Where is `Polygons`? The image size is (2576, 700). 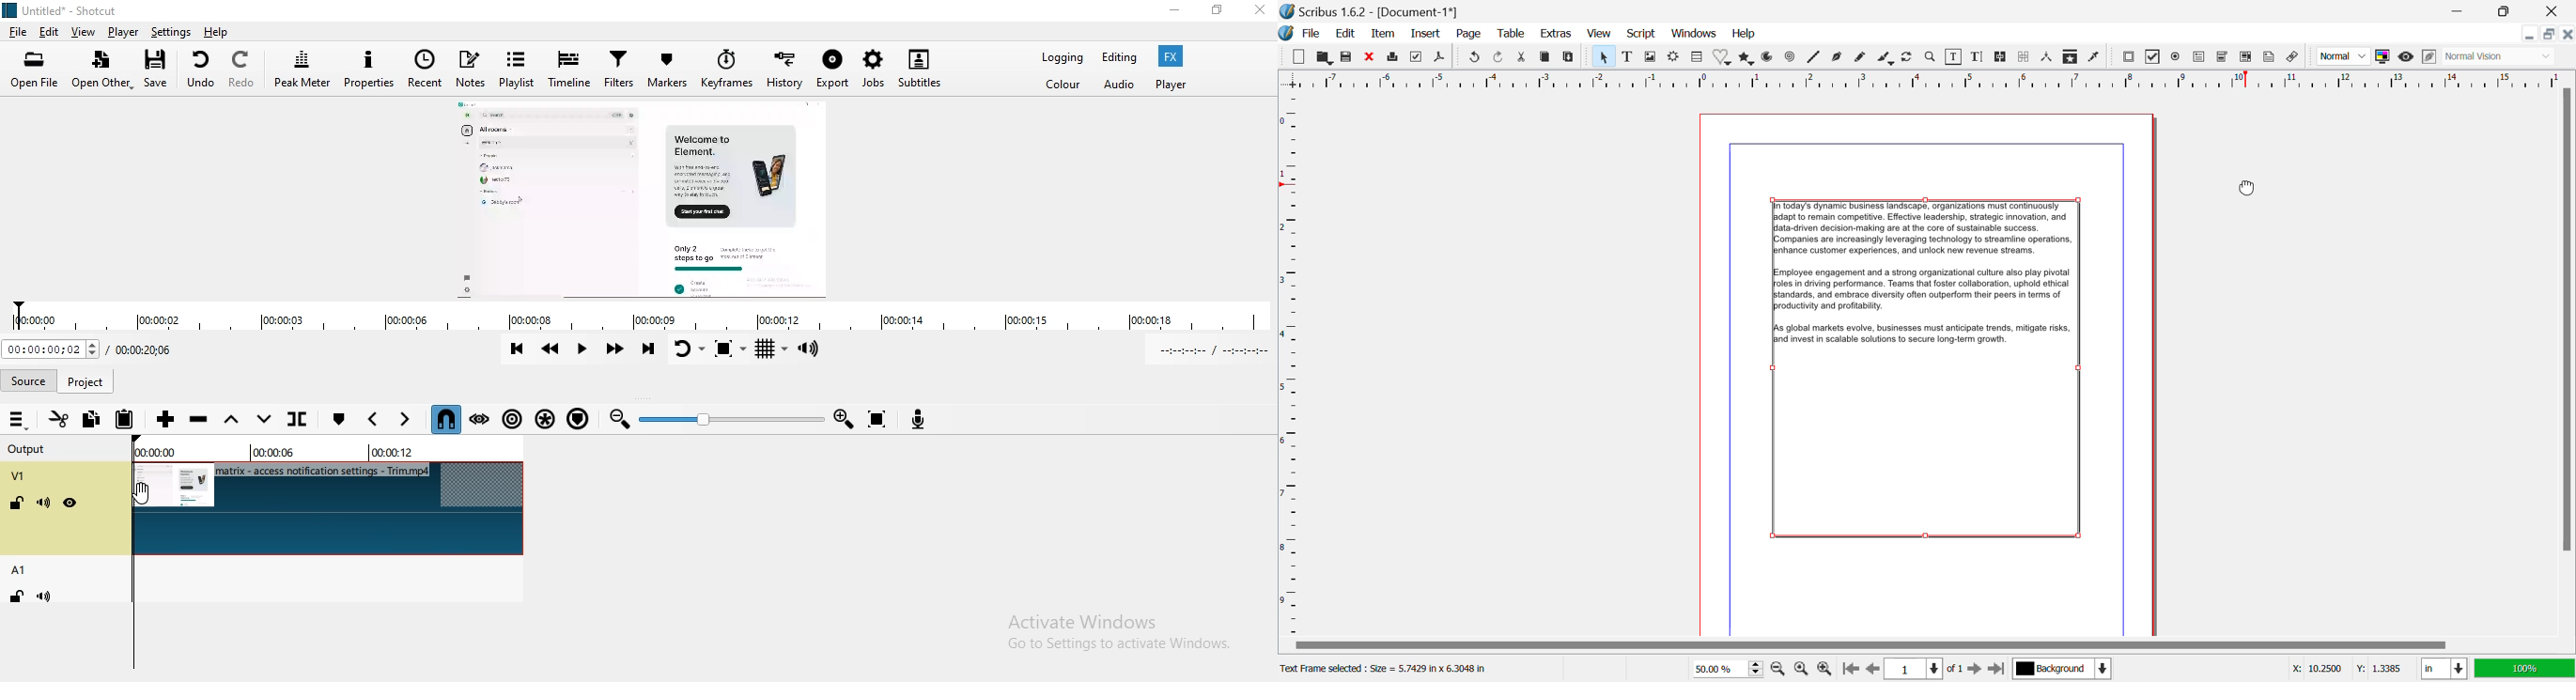
Polygons is located at coordinates (1748, 57).